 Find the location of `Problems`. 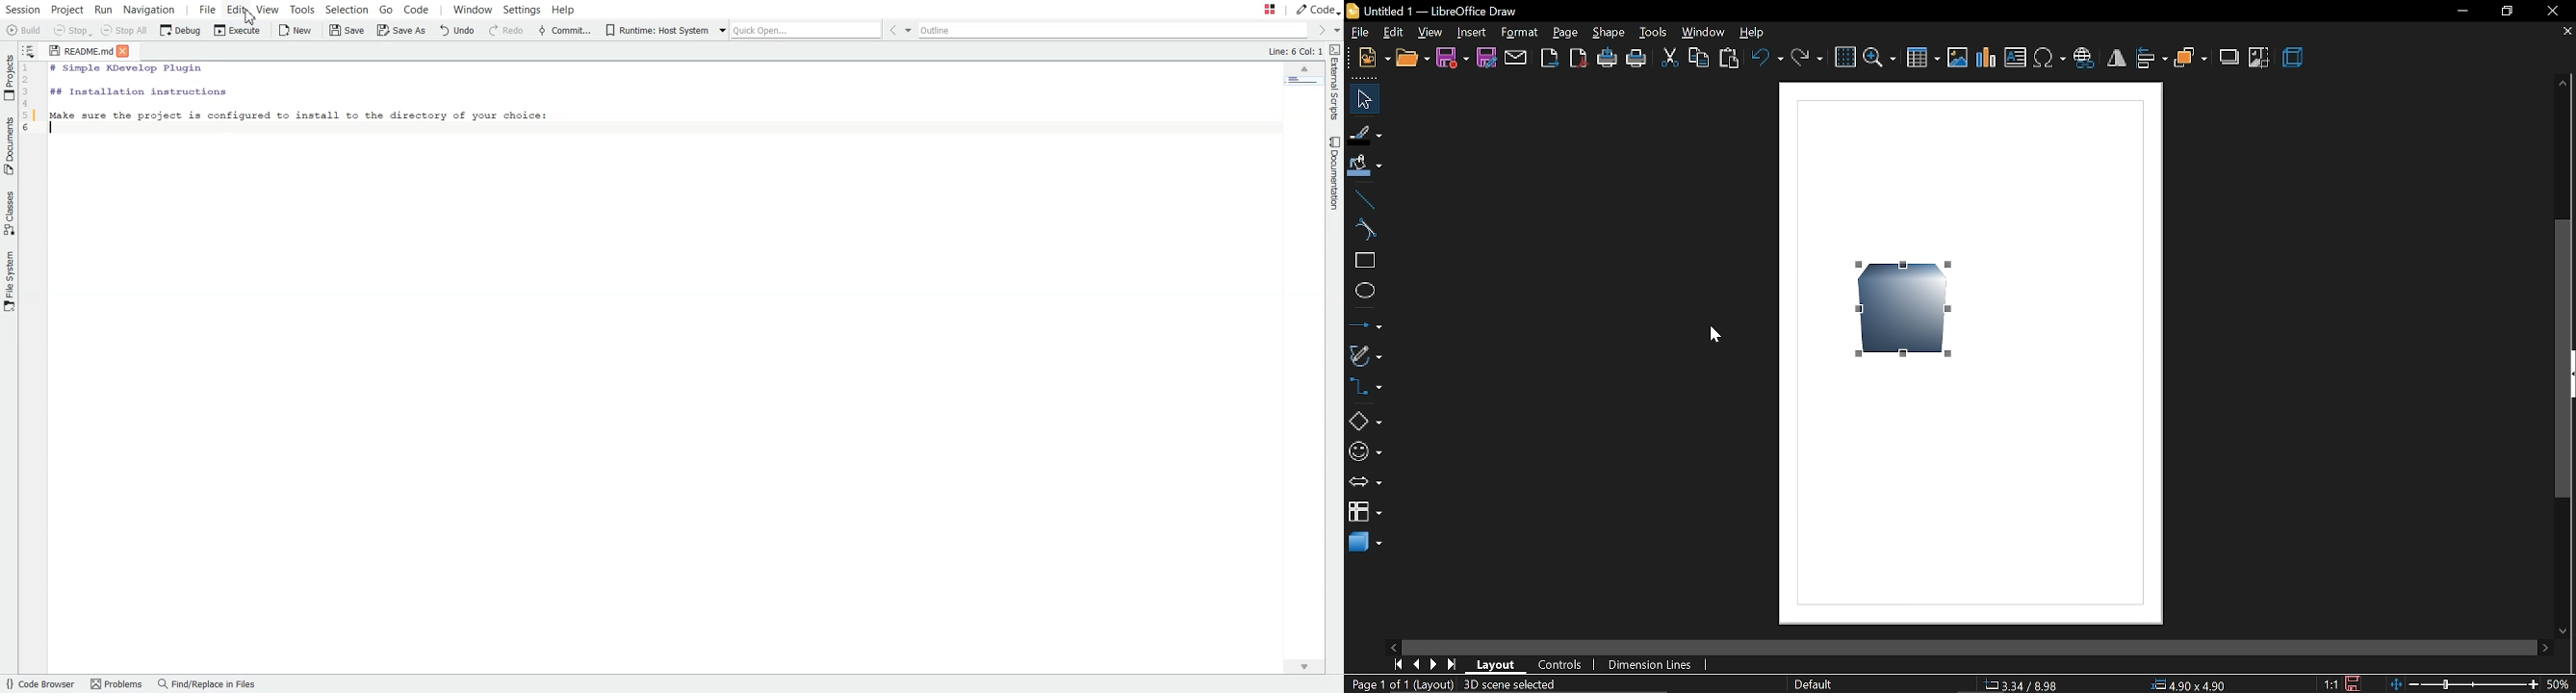

Problems is located at coordinates (116, 685).